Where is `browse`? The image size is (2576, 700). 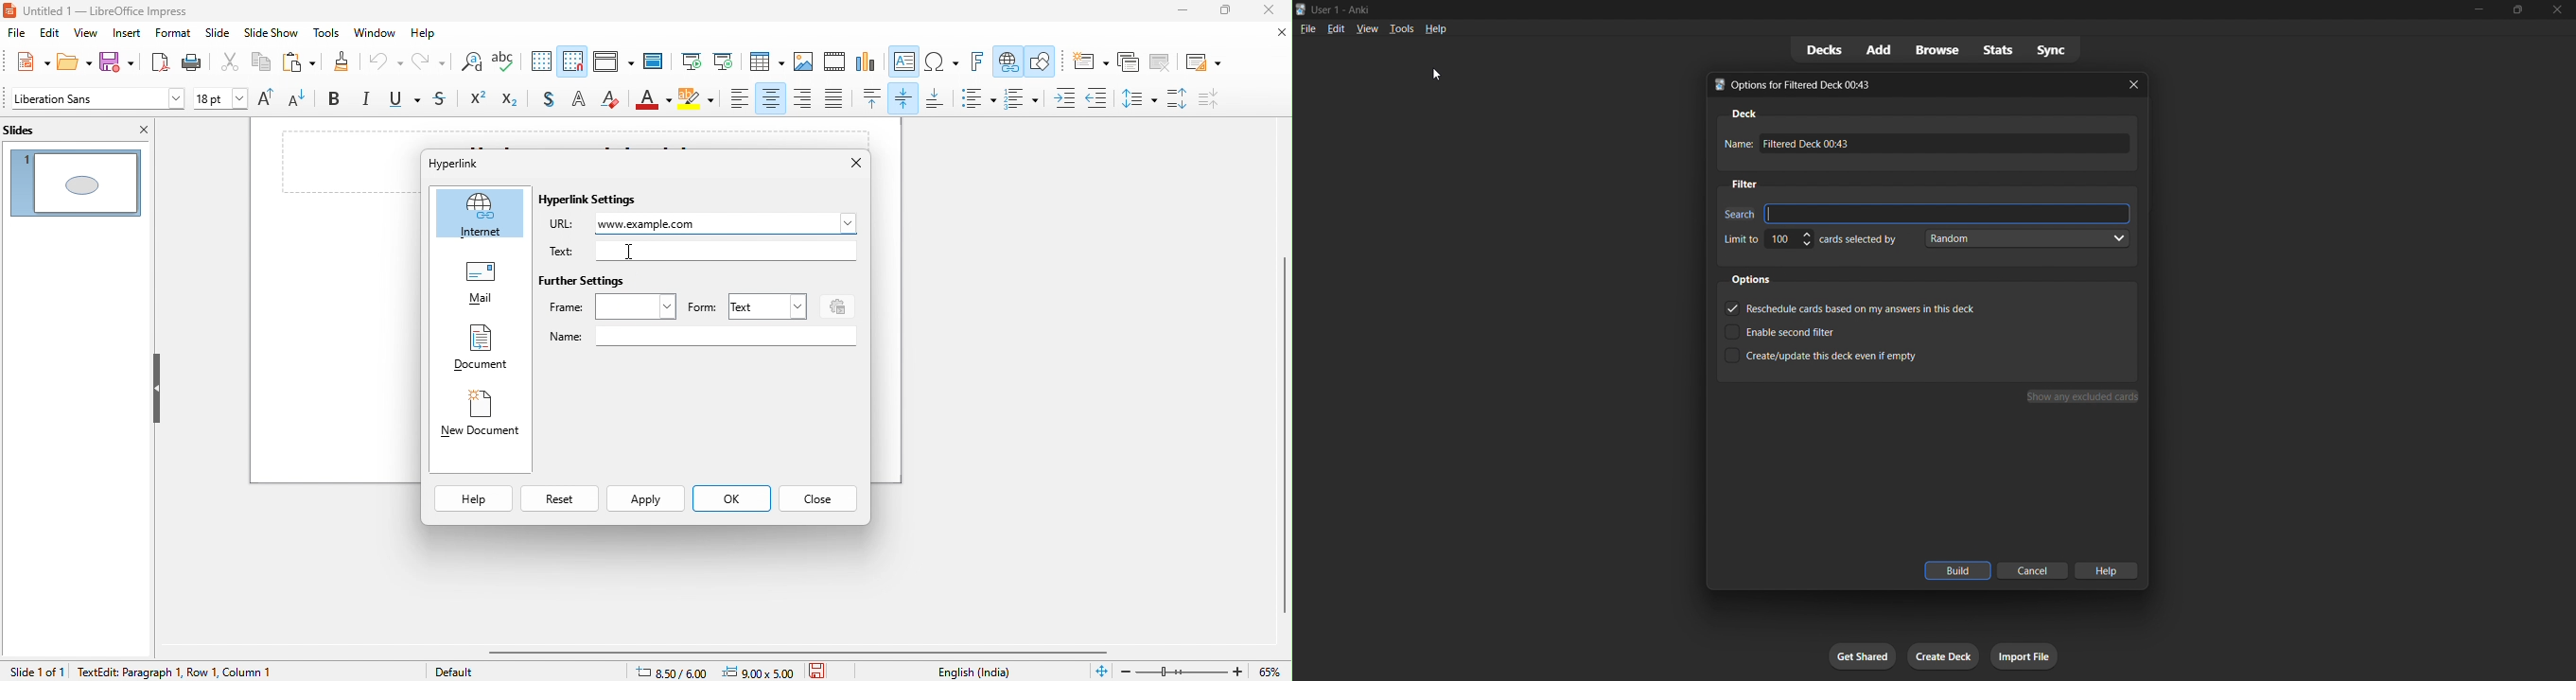 browse is located at coordinates (1930, 49).